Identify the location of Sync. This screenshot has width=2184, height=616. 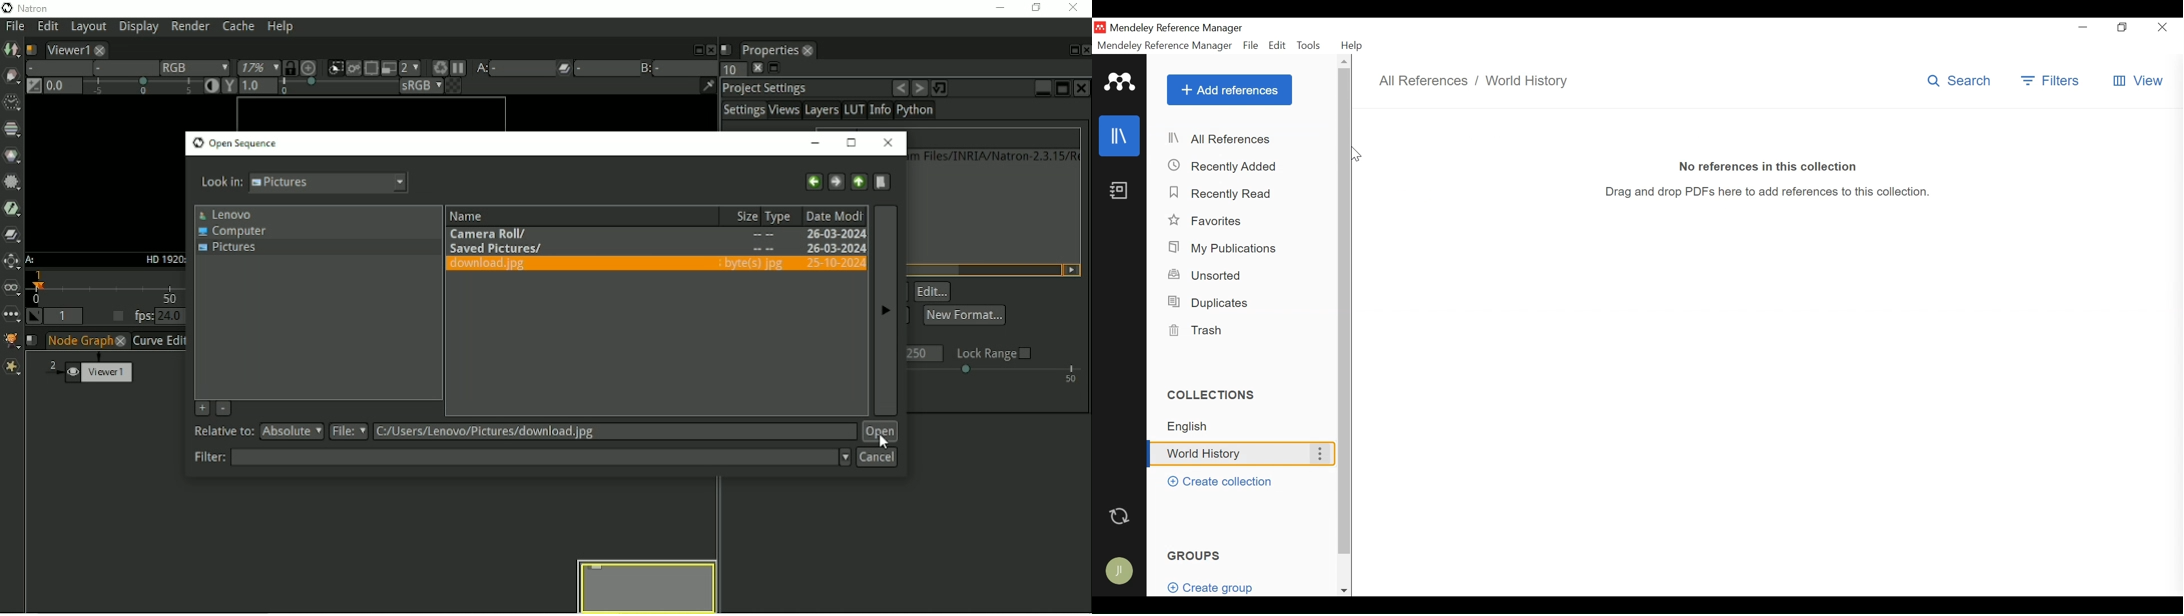
(1120, 514).